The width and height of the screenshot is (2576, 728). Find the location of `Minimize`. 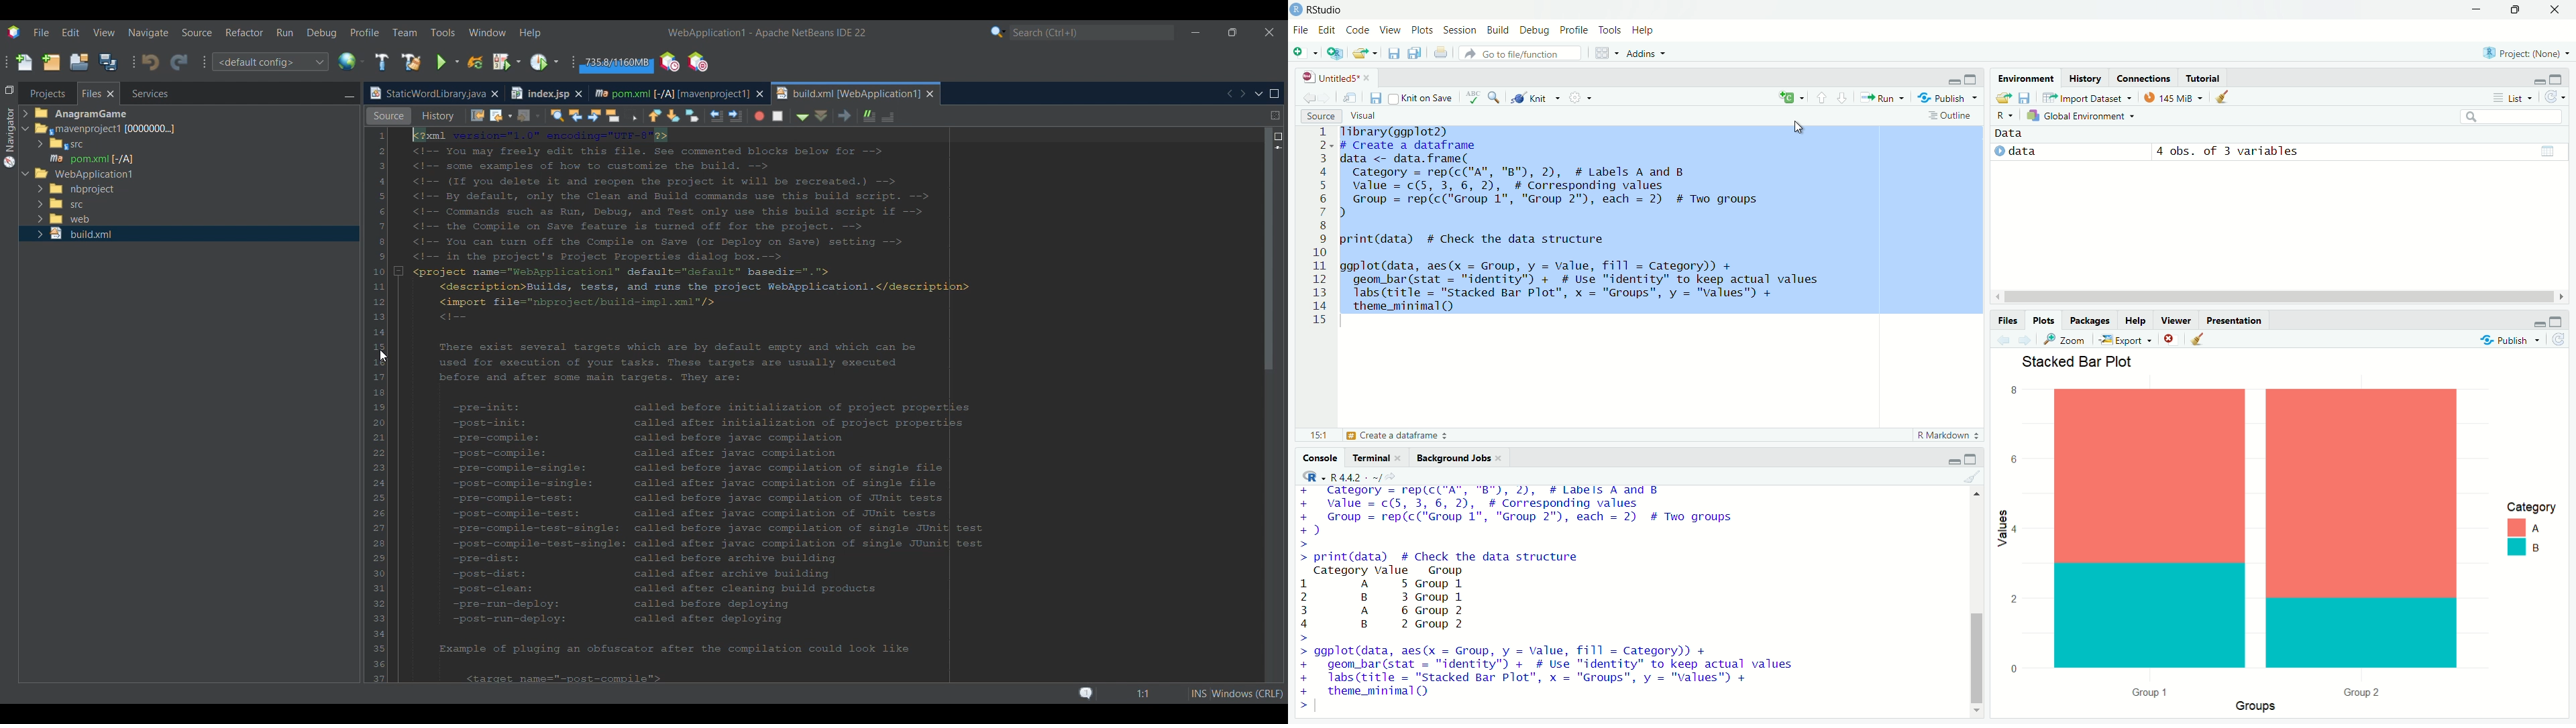

Minimize is located at coordinates (2536, 322).